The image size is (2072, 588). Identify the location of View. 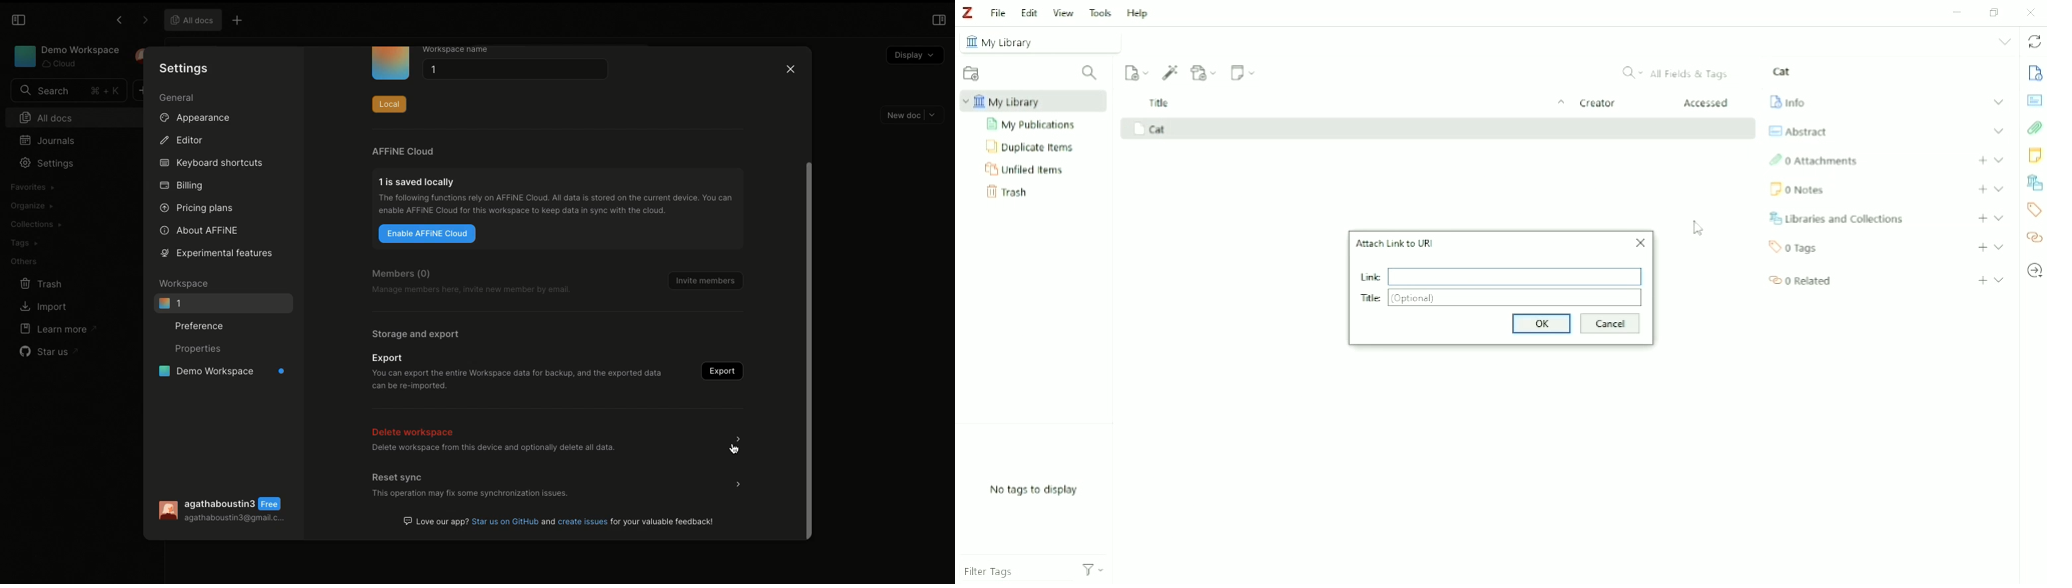
(1064, 12).